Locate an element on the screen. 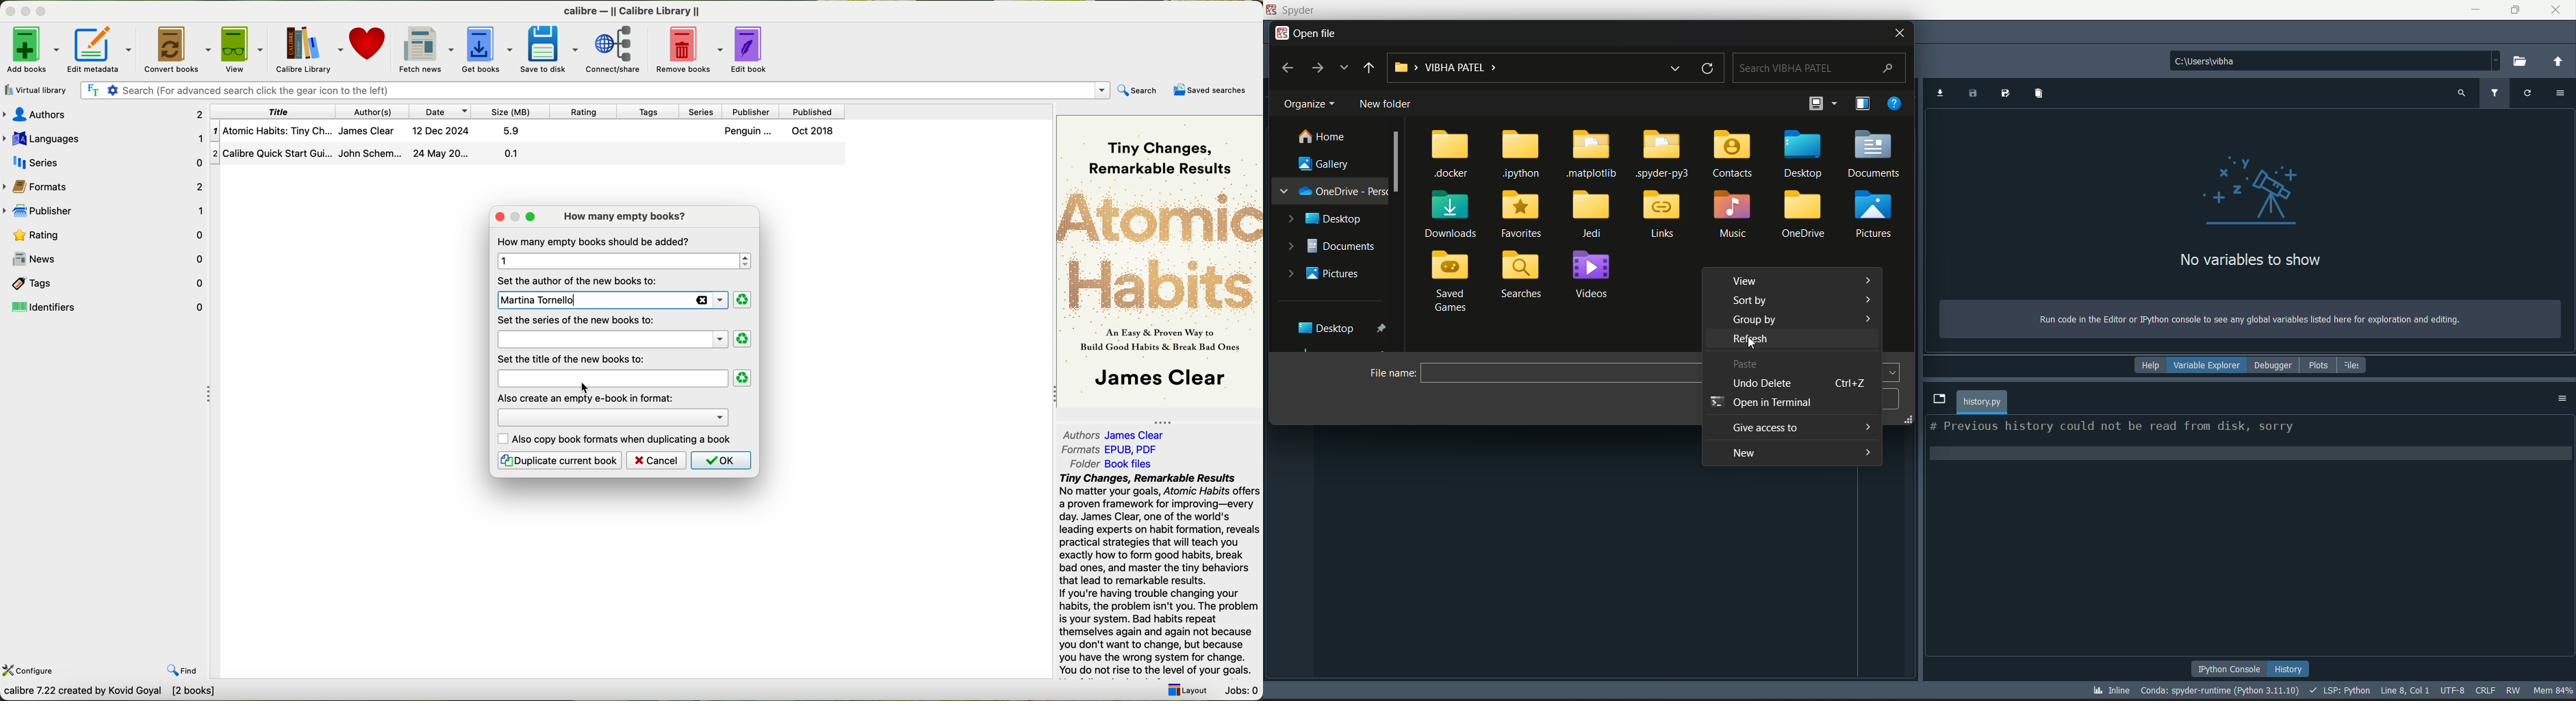 This screenshot has height=728, width=2576. publisher is located at coordinates (104, 209).